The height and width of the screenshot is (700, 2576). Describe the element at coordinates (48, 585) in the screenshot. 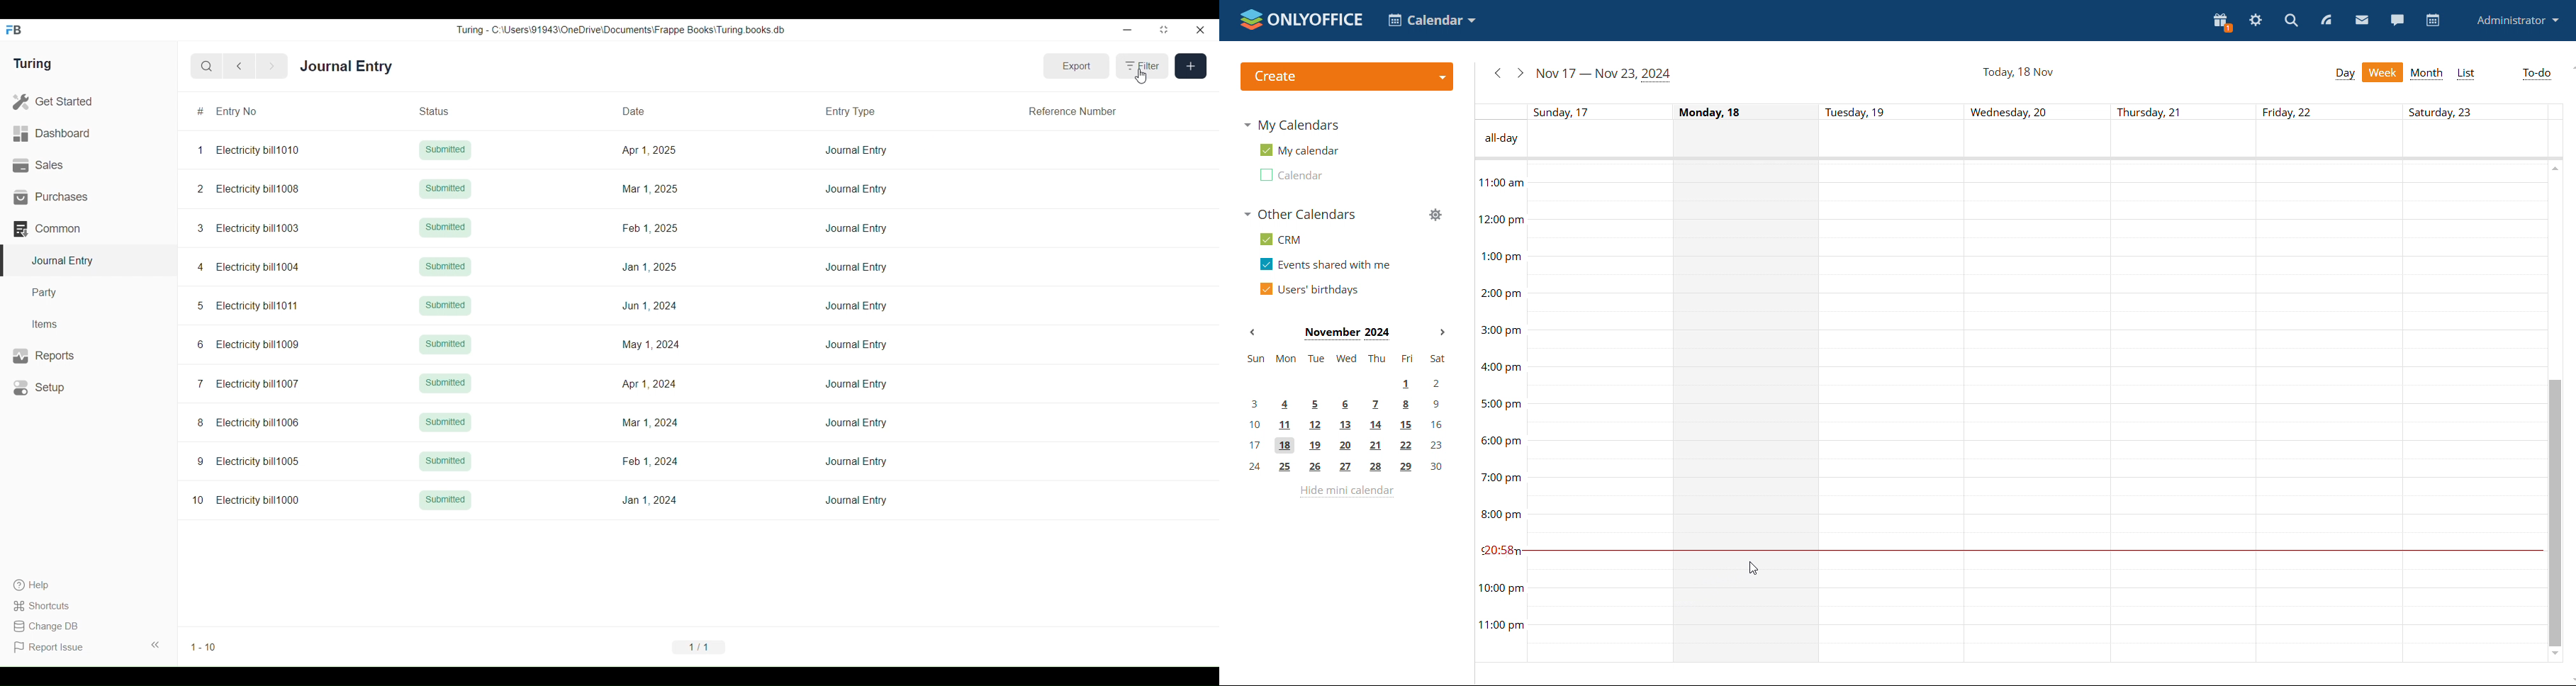

I see `Help` at that location.